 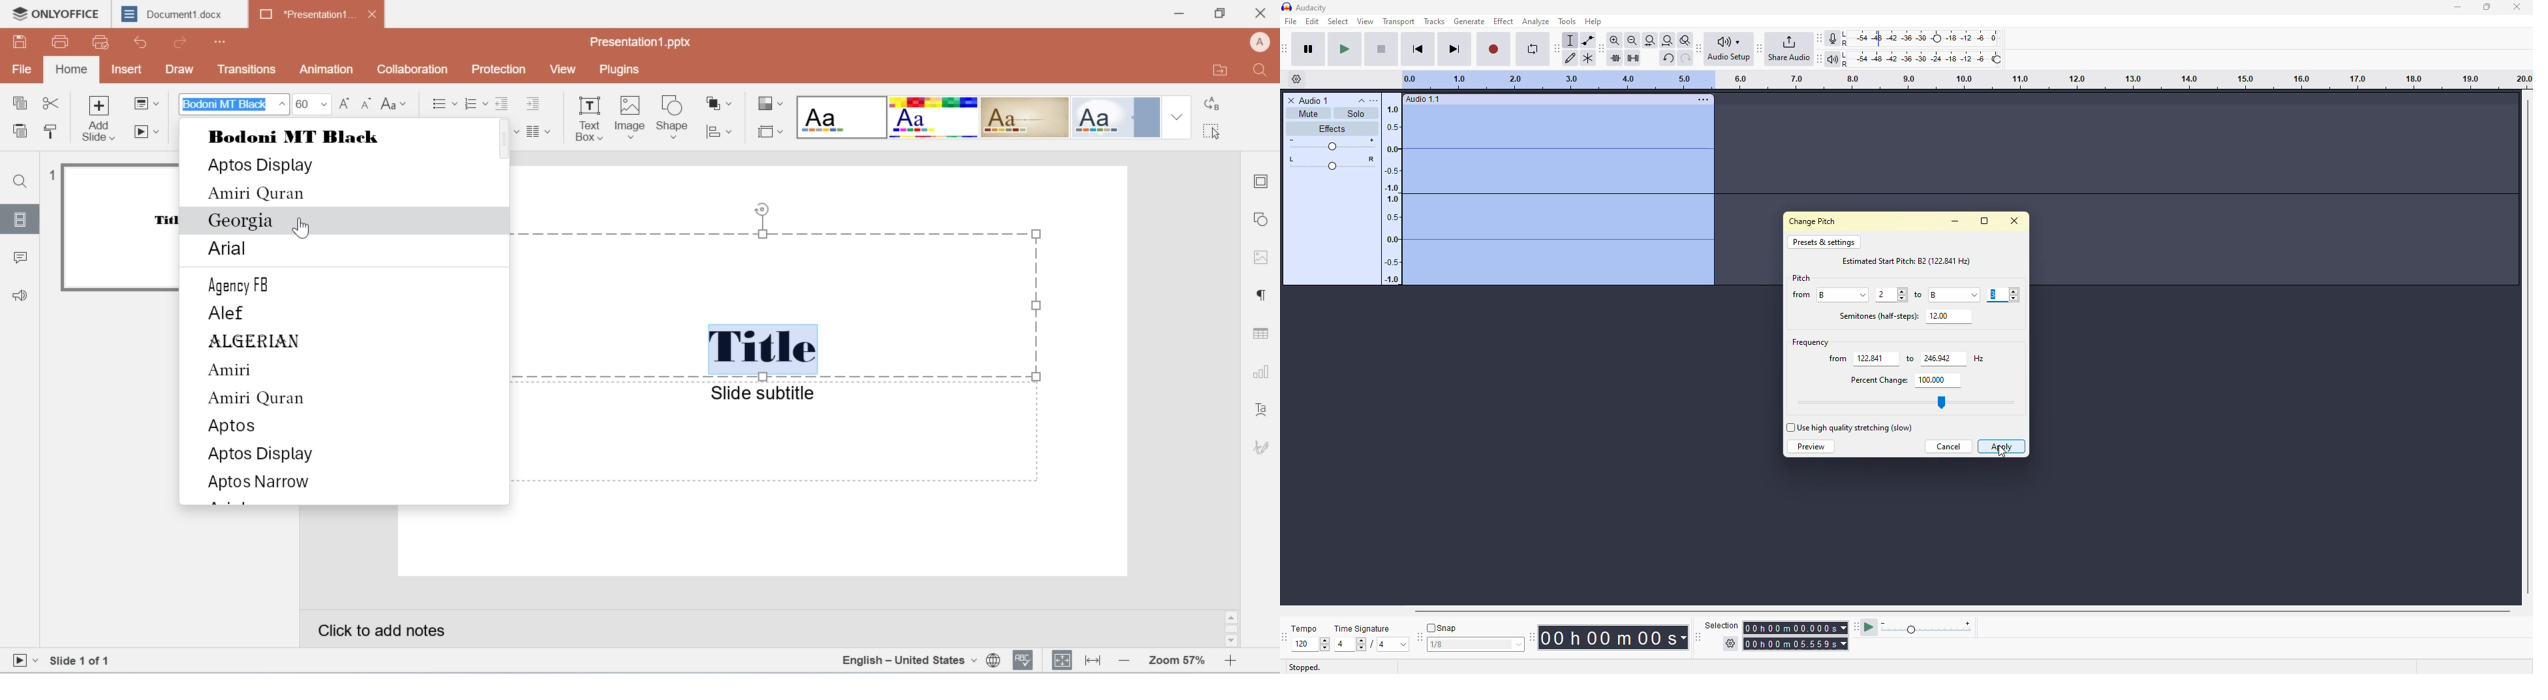 What do you see at coordinates (1304, 643) in the screenshot?
I see `120` at bounding box center [1304, 643].